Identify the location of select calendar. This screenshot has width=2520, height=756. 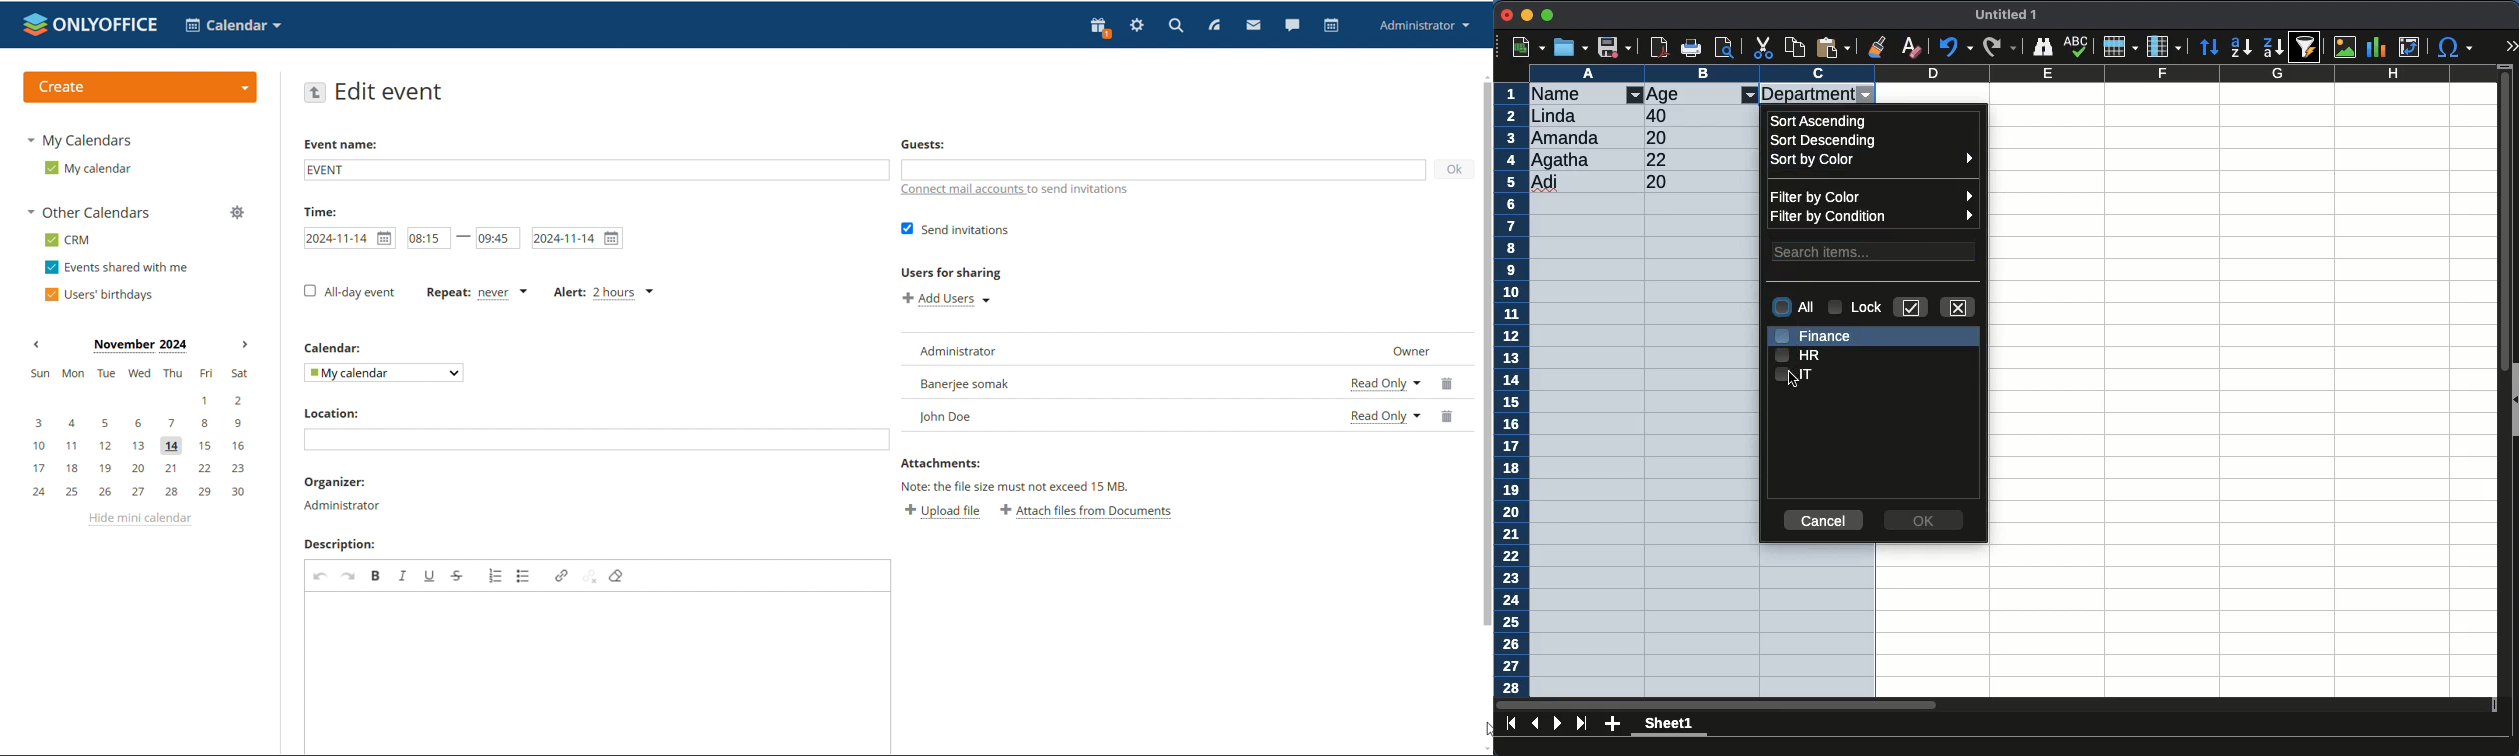
(384, 373).